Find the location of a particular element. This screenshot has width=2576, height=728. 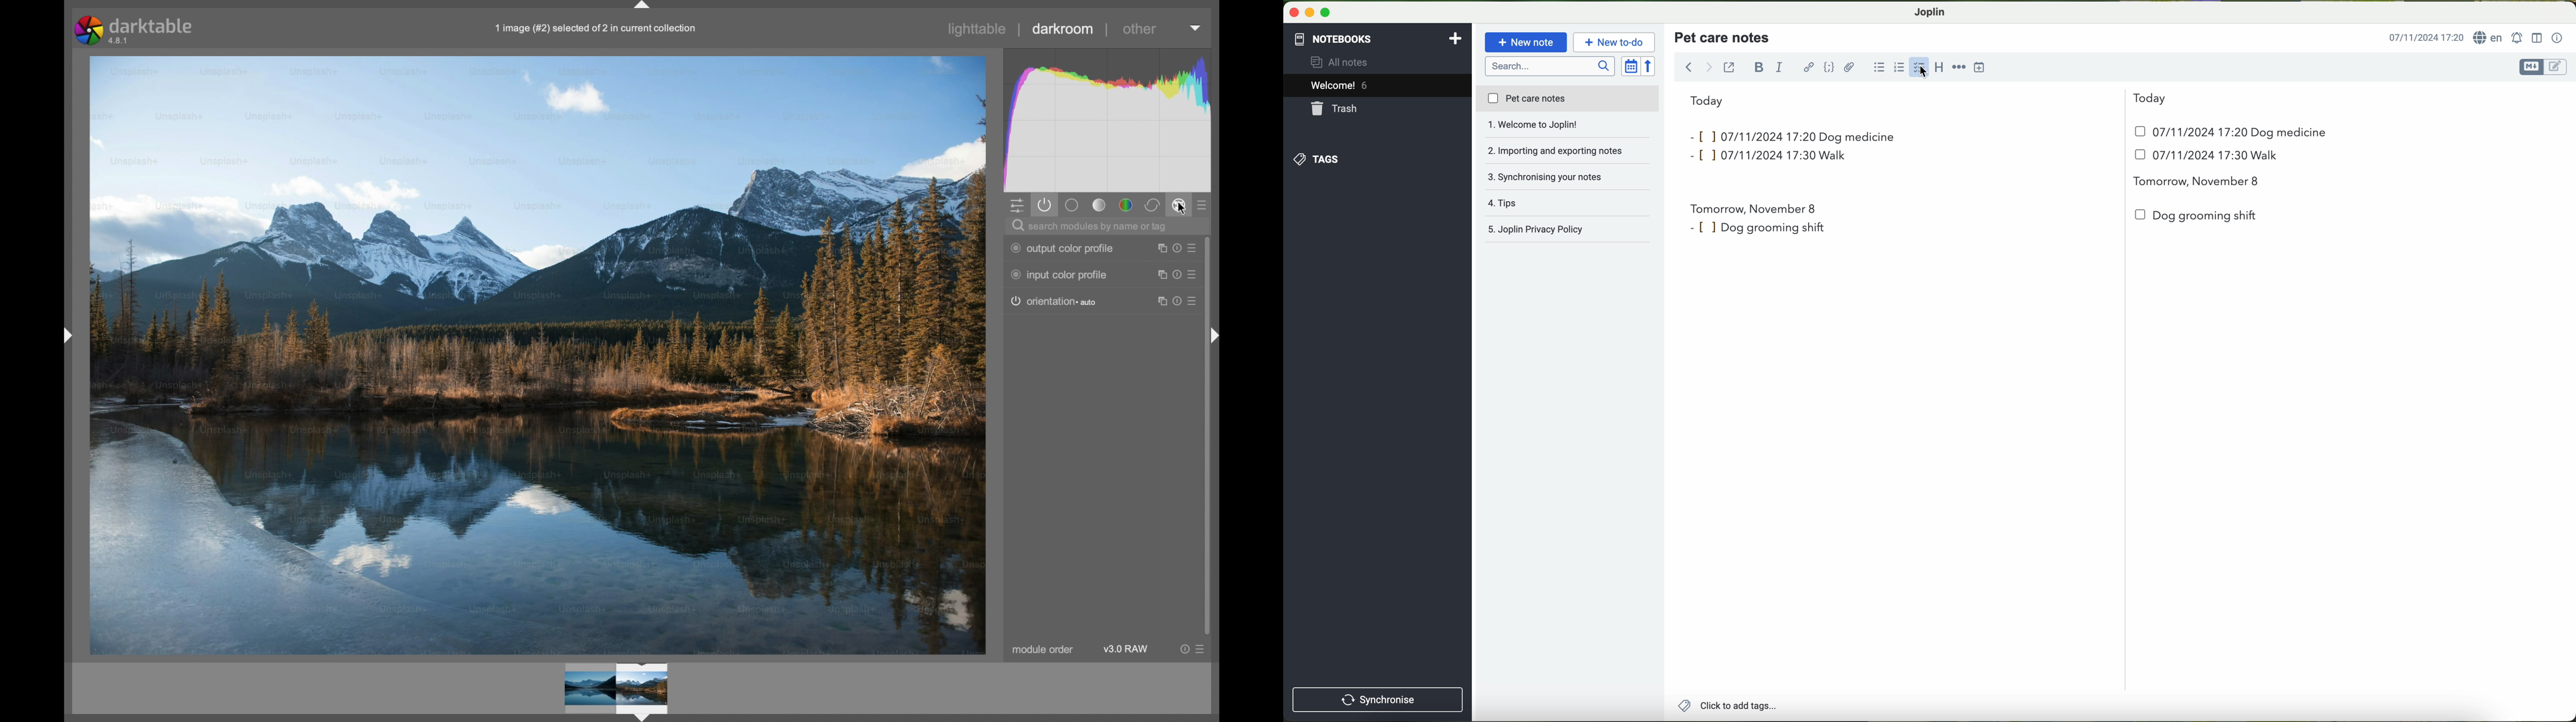

notebooks is located at coordinates (1332, 37).